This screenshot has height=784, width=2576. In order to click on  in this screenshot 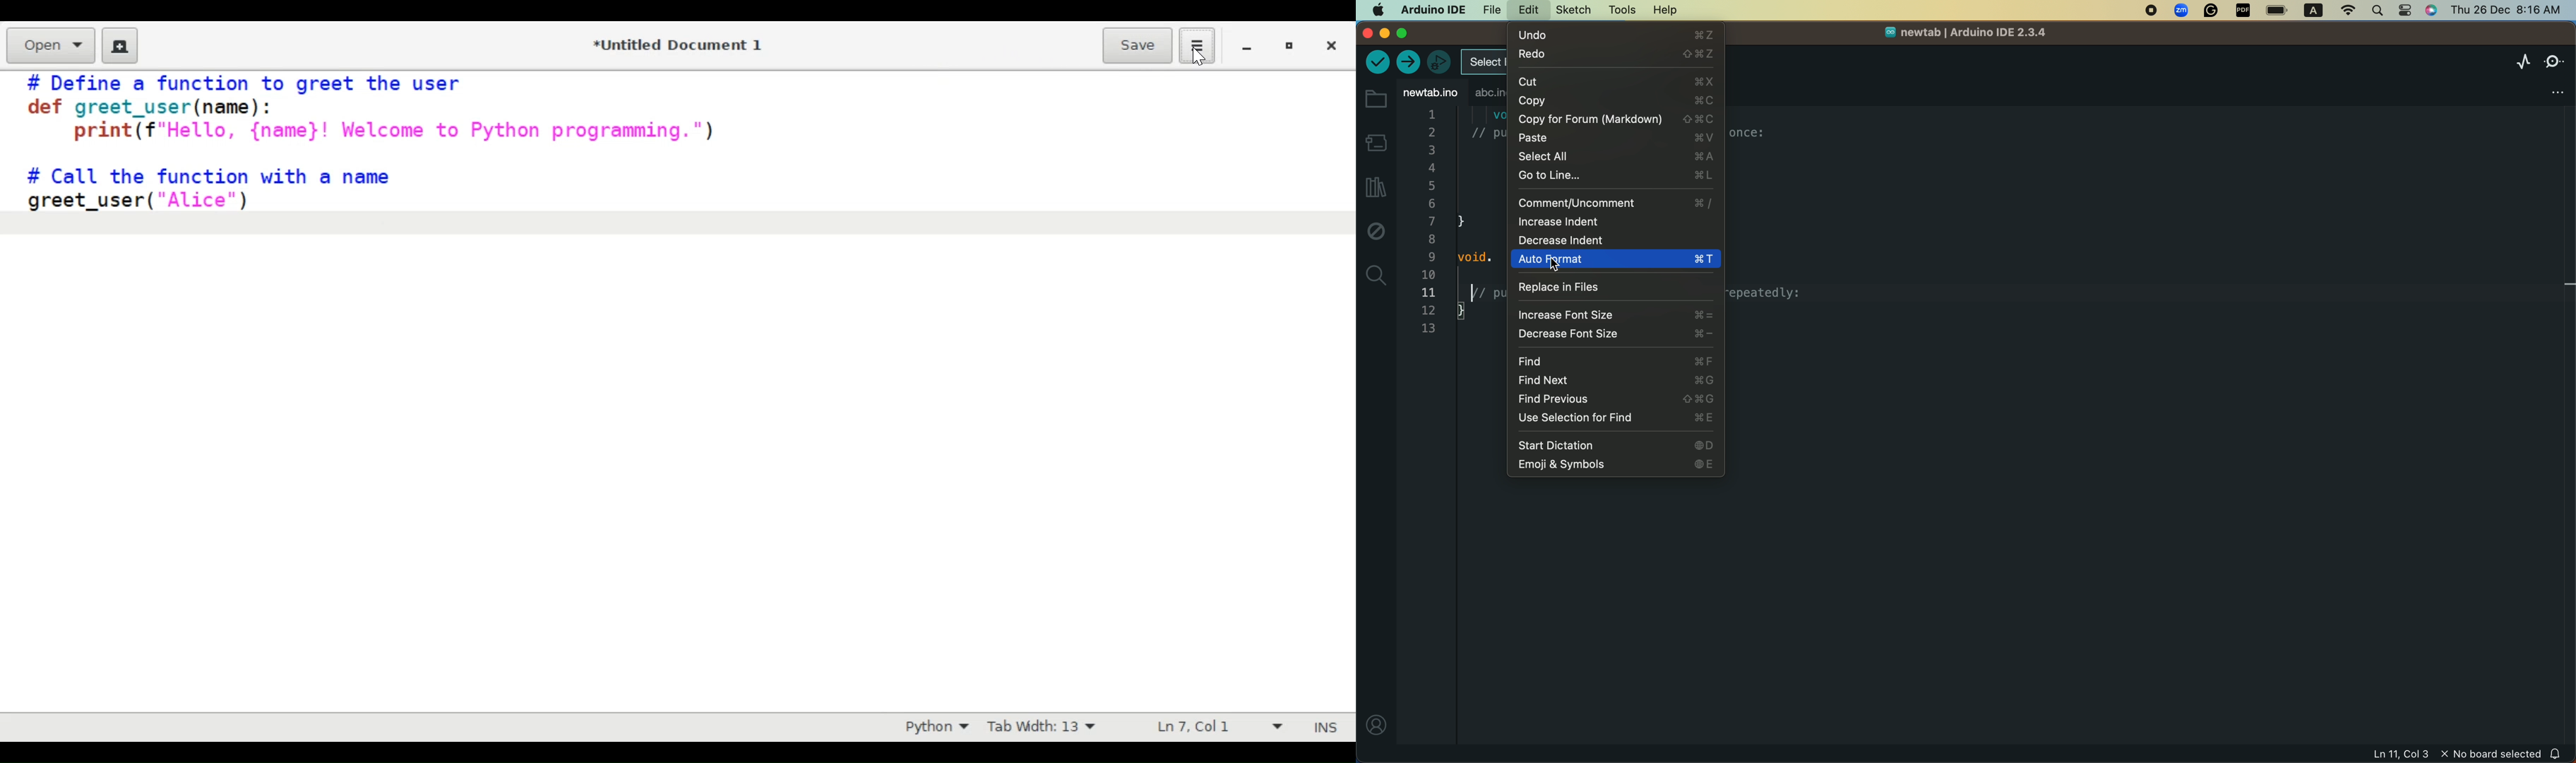, I will do `click(2243, 11)`.